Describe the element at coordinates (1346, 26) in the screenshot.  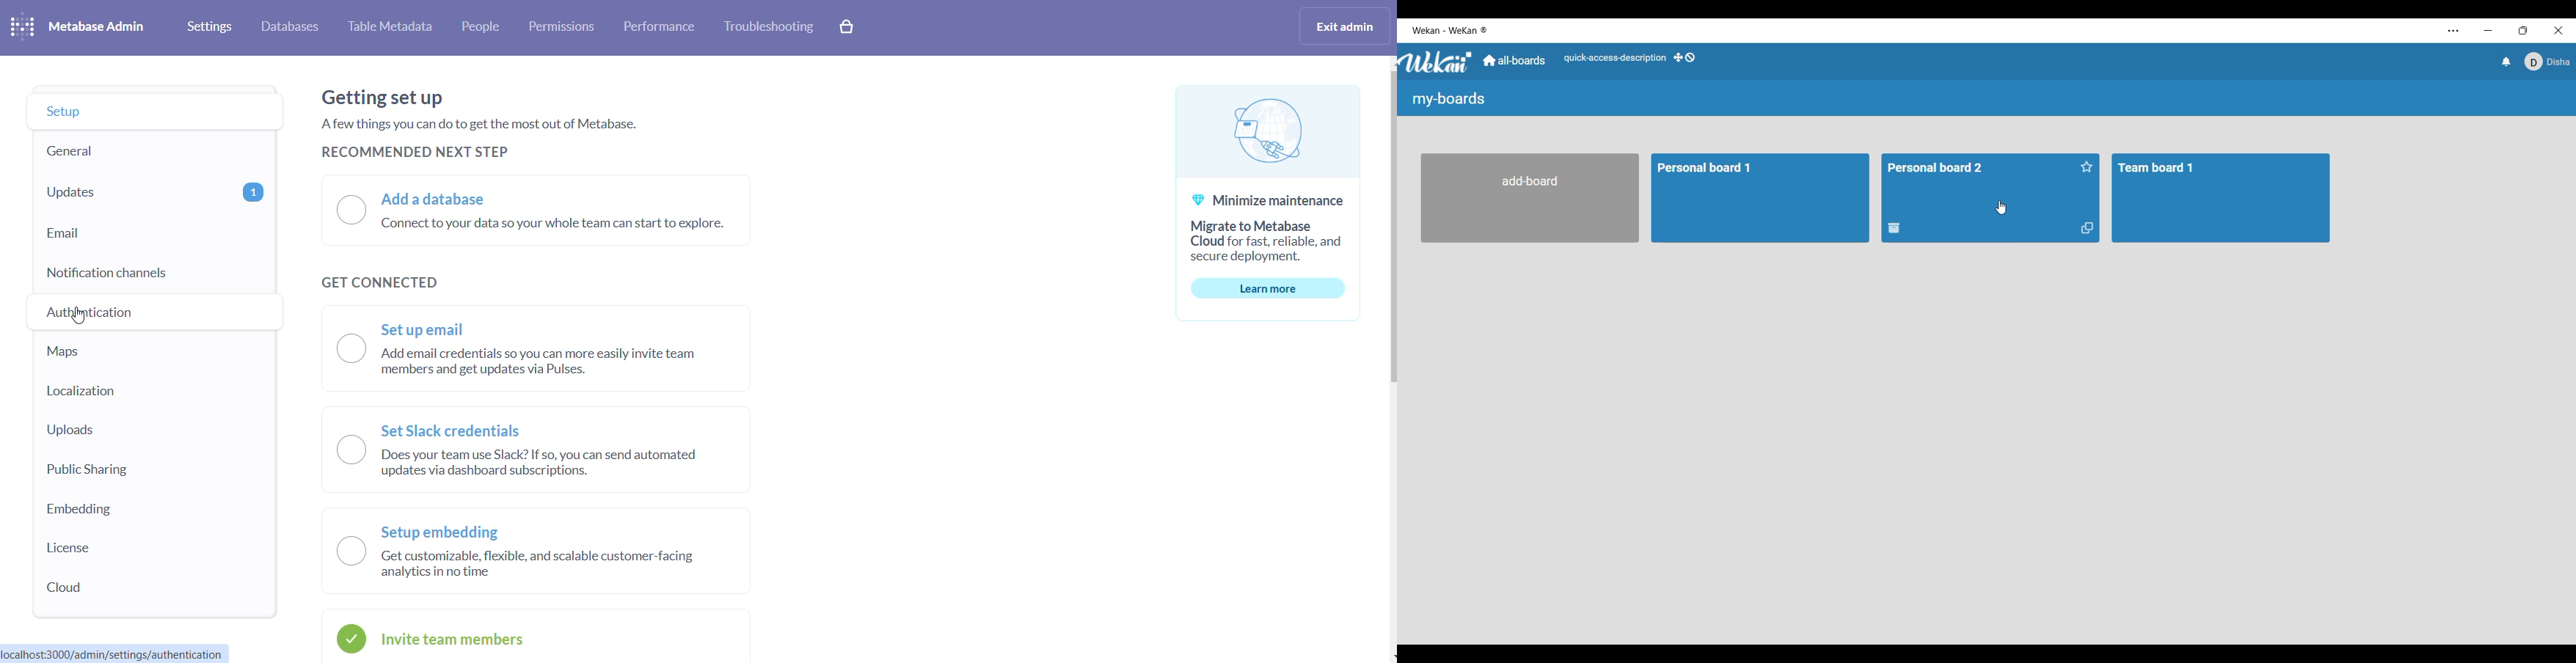
I see `exit admin` at that location.